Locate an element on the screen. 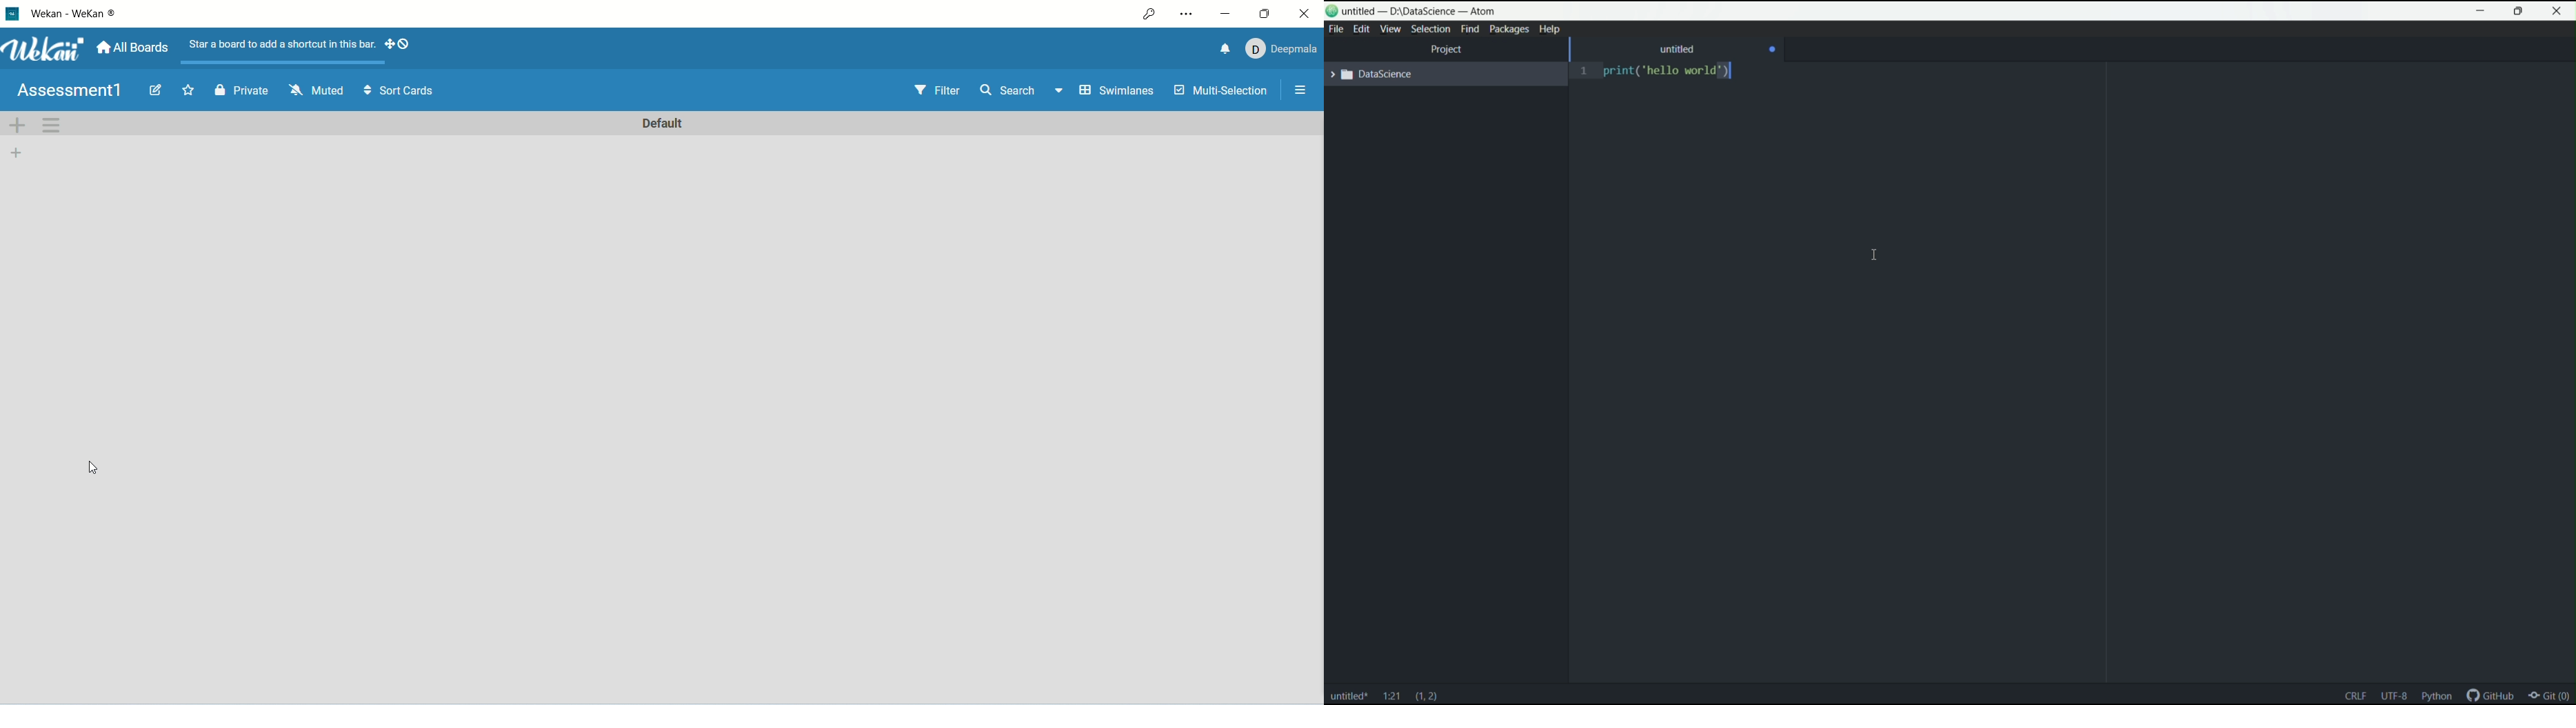 The width and height of the screenshot is (2576, 728). view menu is located at coordinates (1390, 29).